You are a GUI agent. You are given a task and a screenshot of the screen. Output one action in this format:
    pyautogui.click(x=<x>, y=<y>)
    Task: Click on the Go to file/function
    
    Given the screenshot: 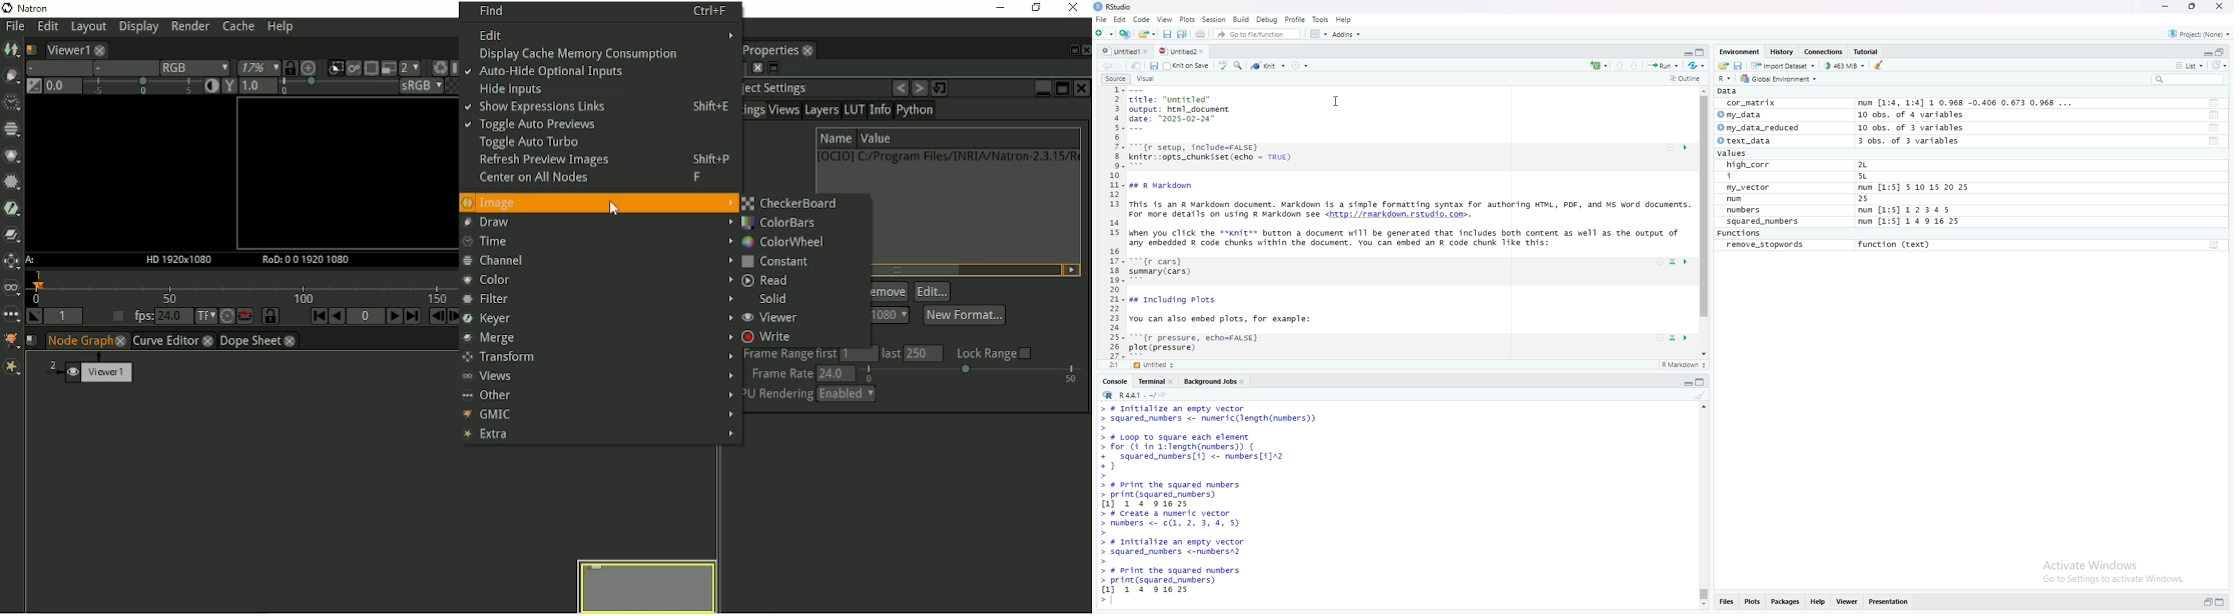 What is the action you would take?
    pyautogui.click(x=1258, y=34)
    